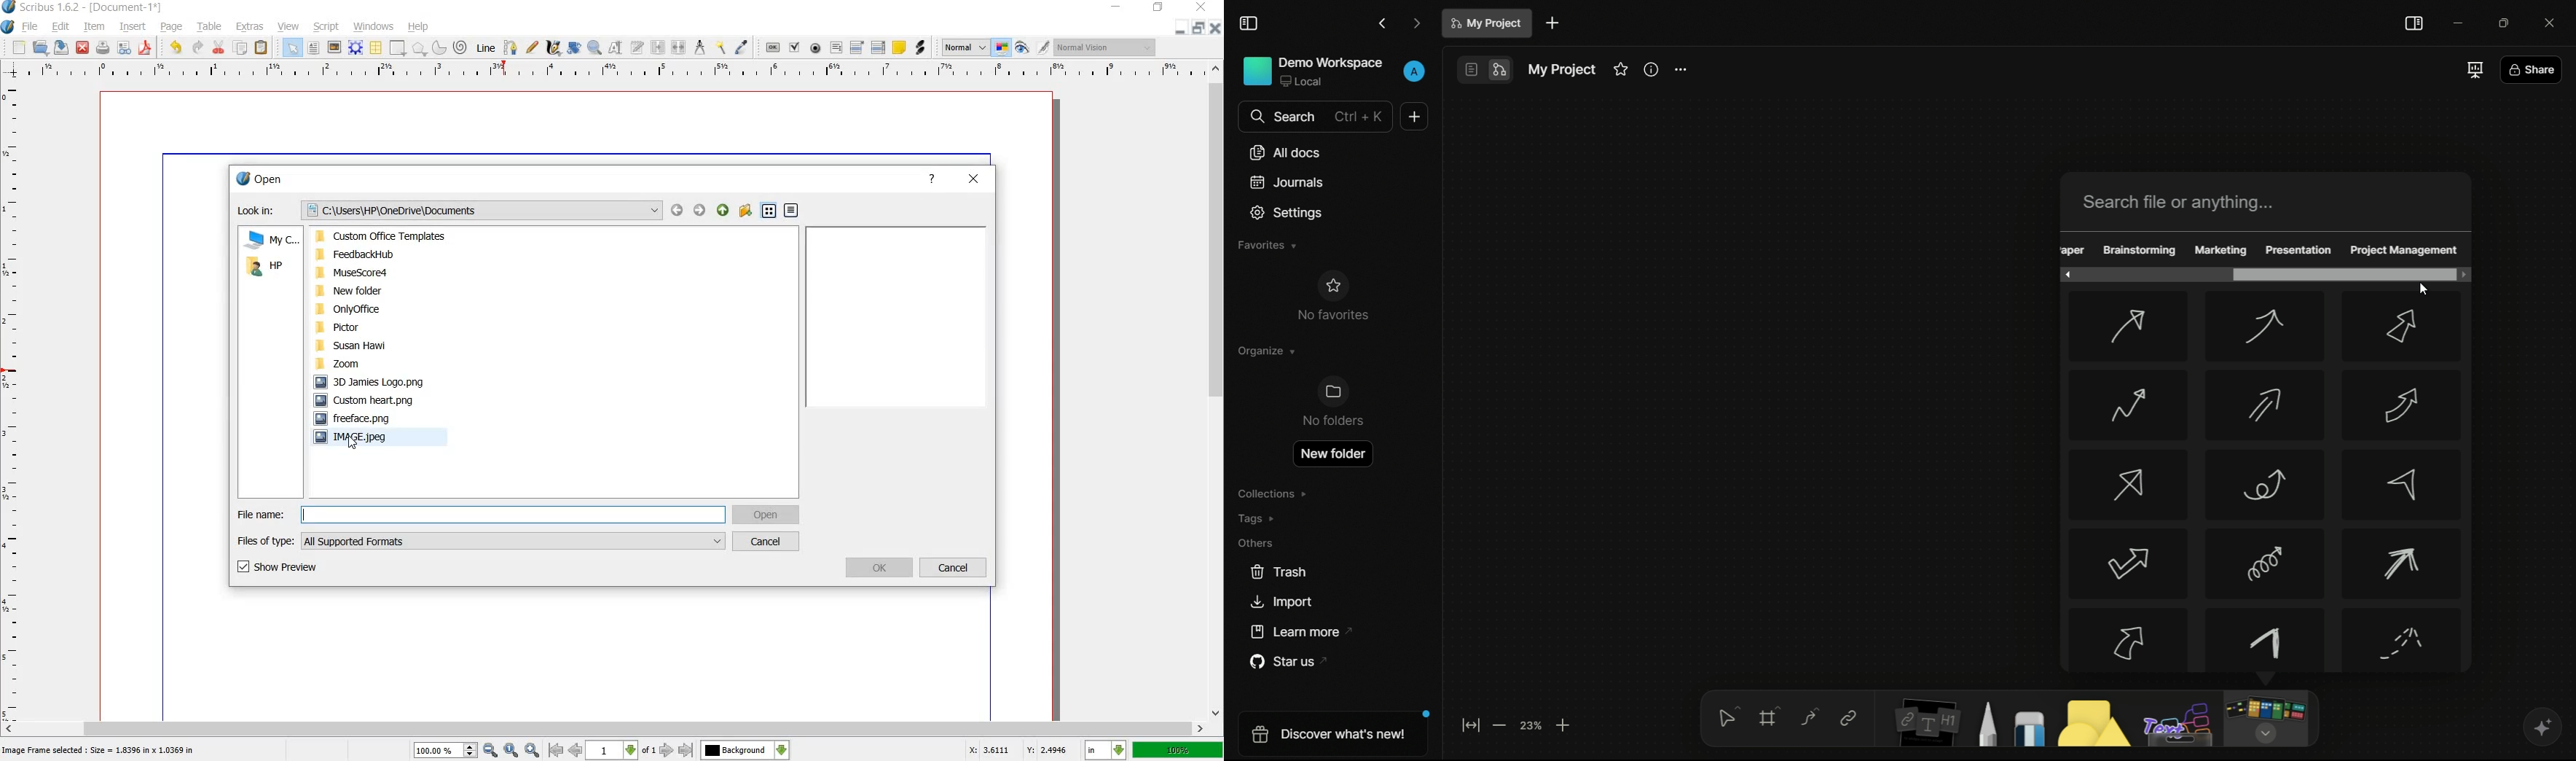  I want to click on edit, so click(60, 27).